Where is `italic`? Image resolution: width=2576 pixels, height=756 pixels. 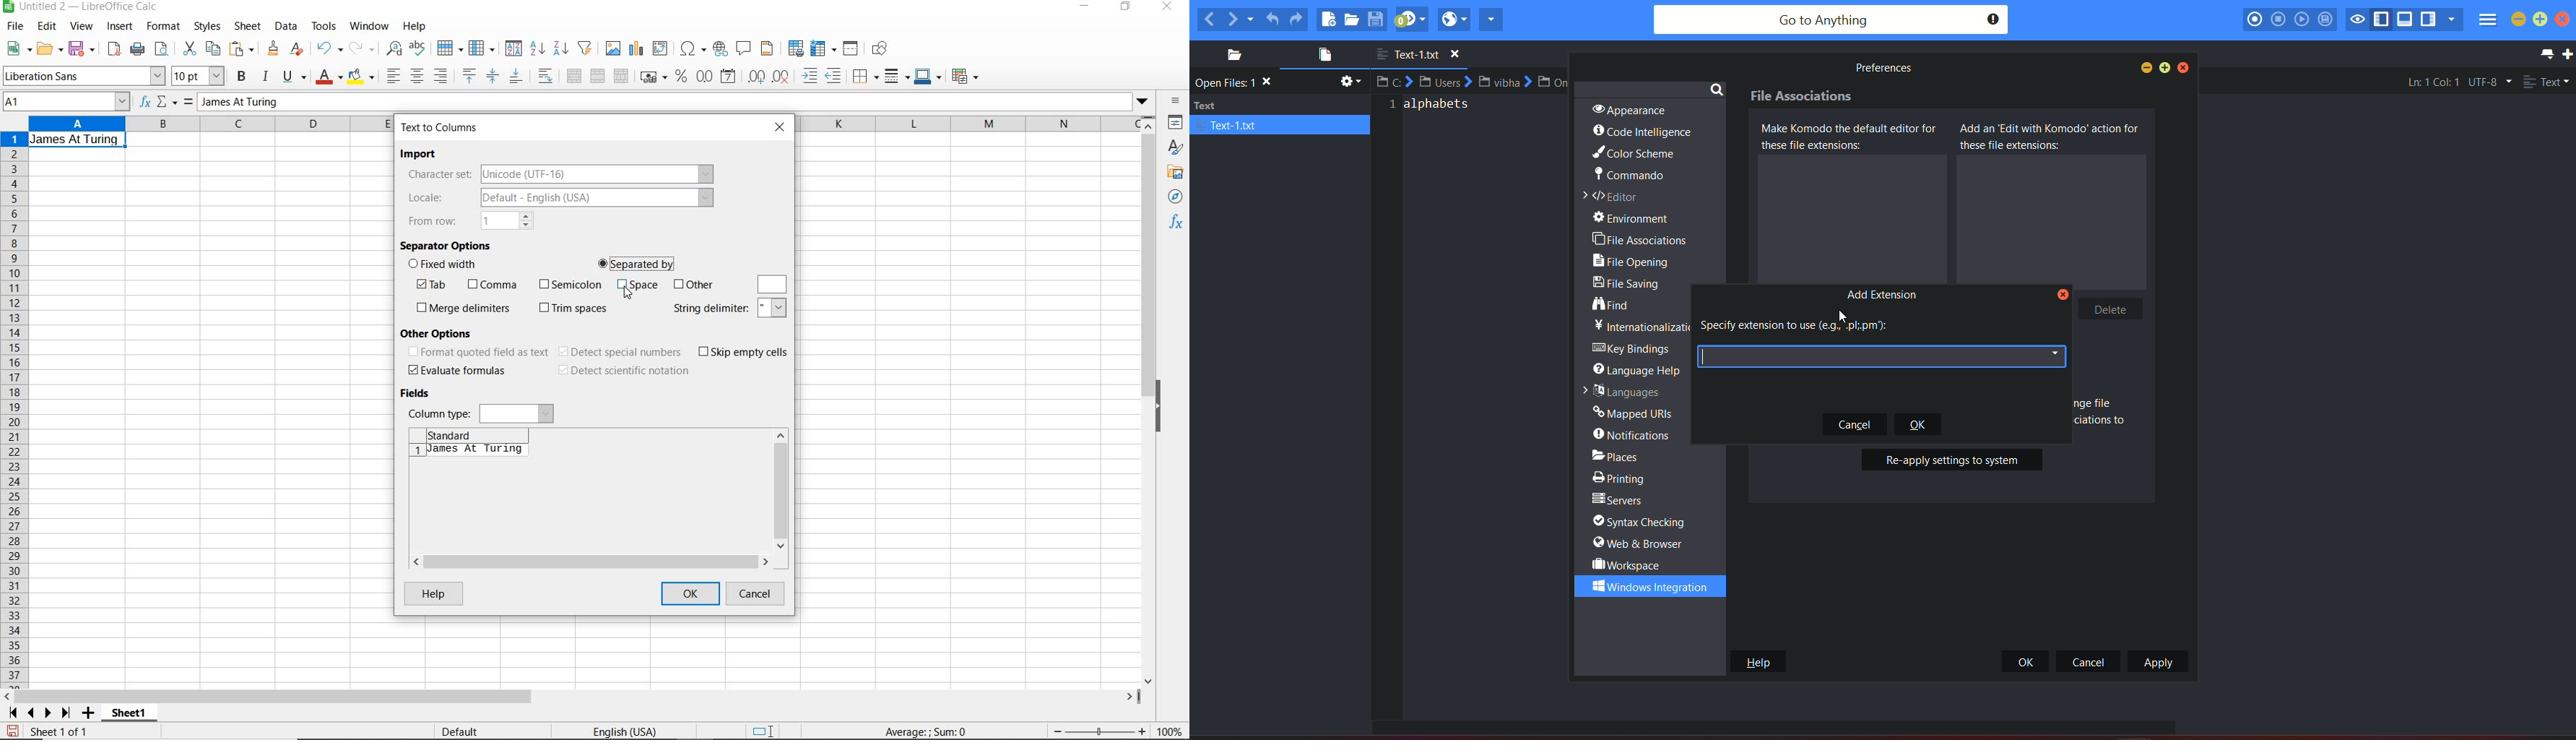
italic is located at coordinates (266, 76).